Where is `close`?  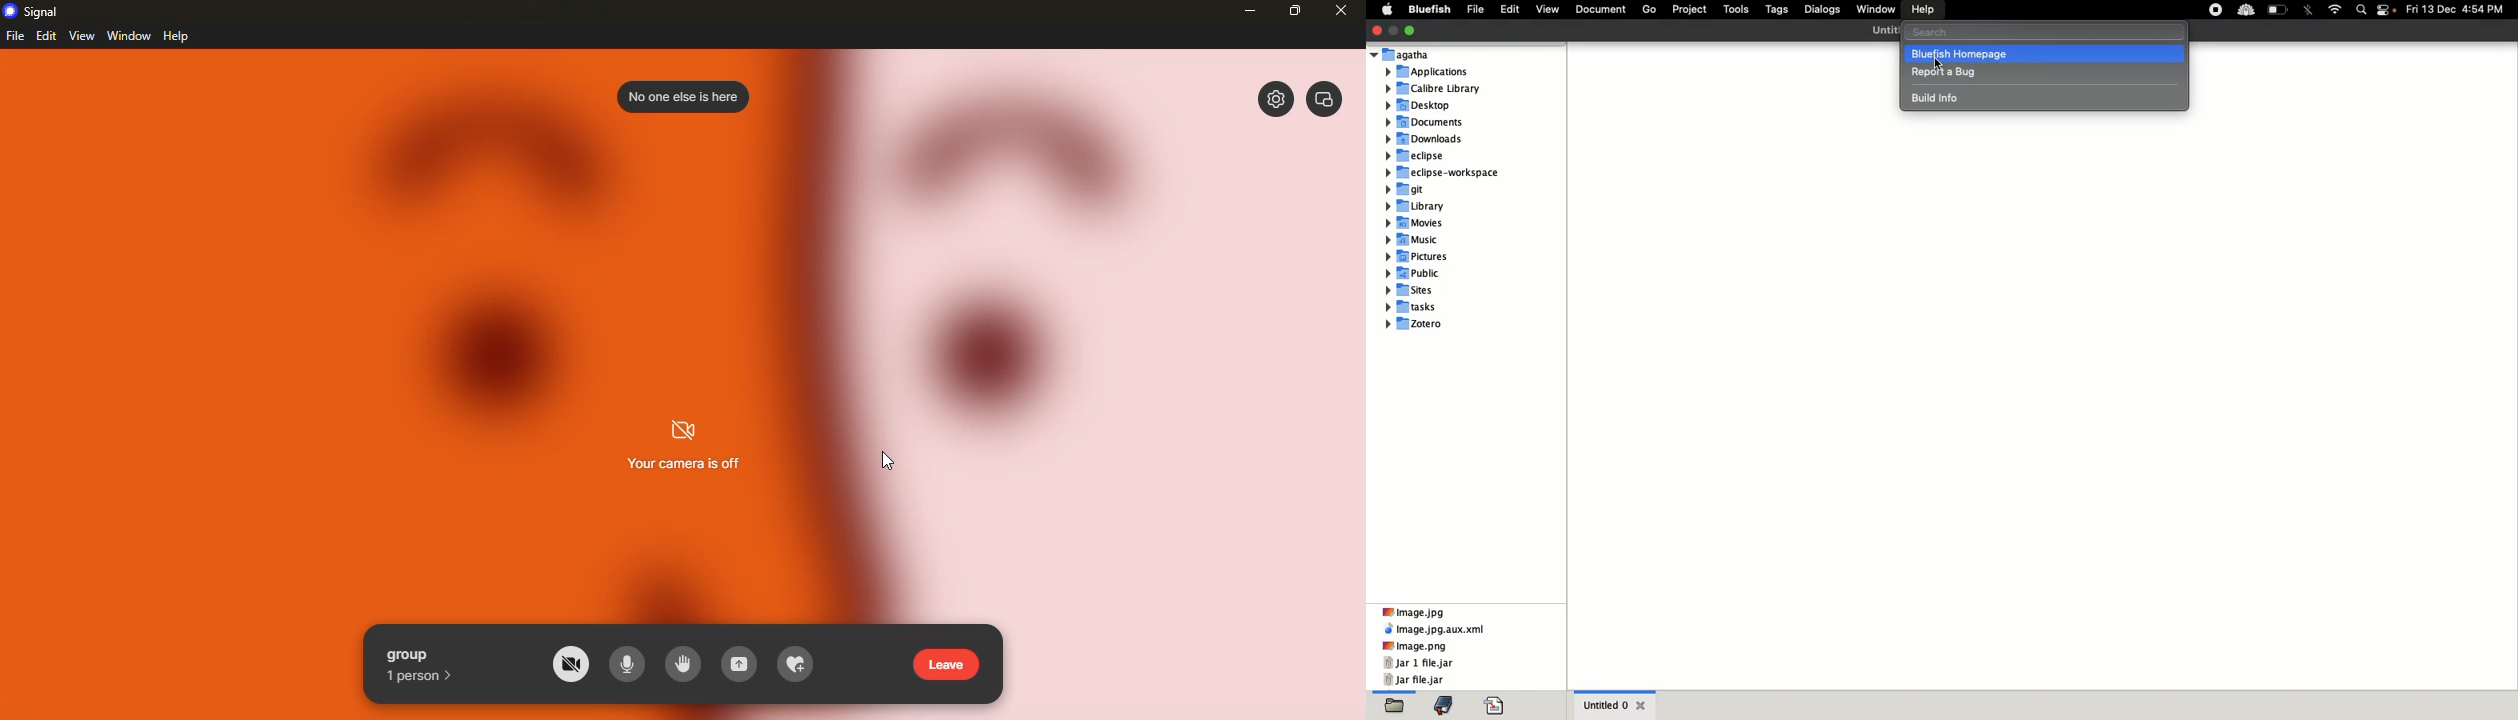 close is located at coordinates (1342, 11).